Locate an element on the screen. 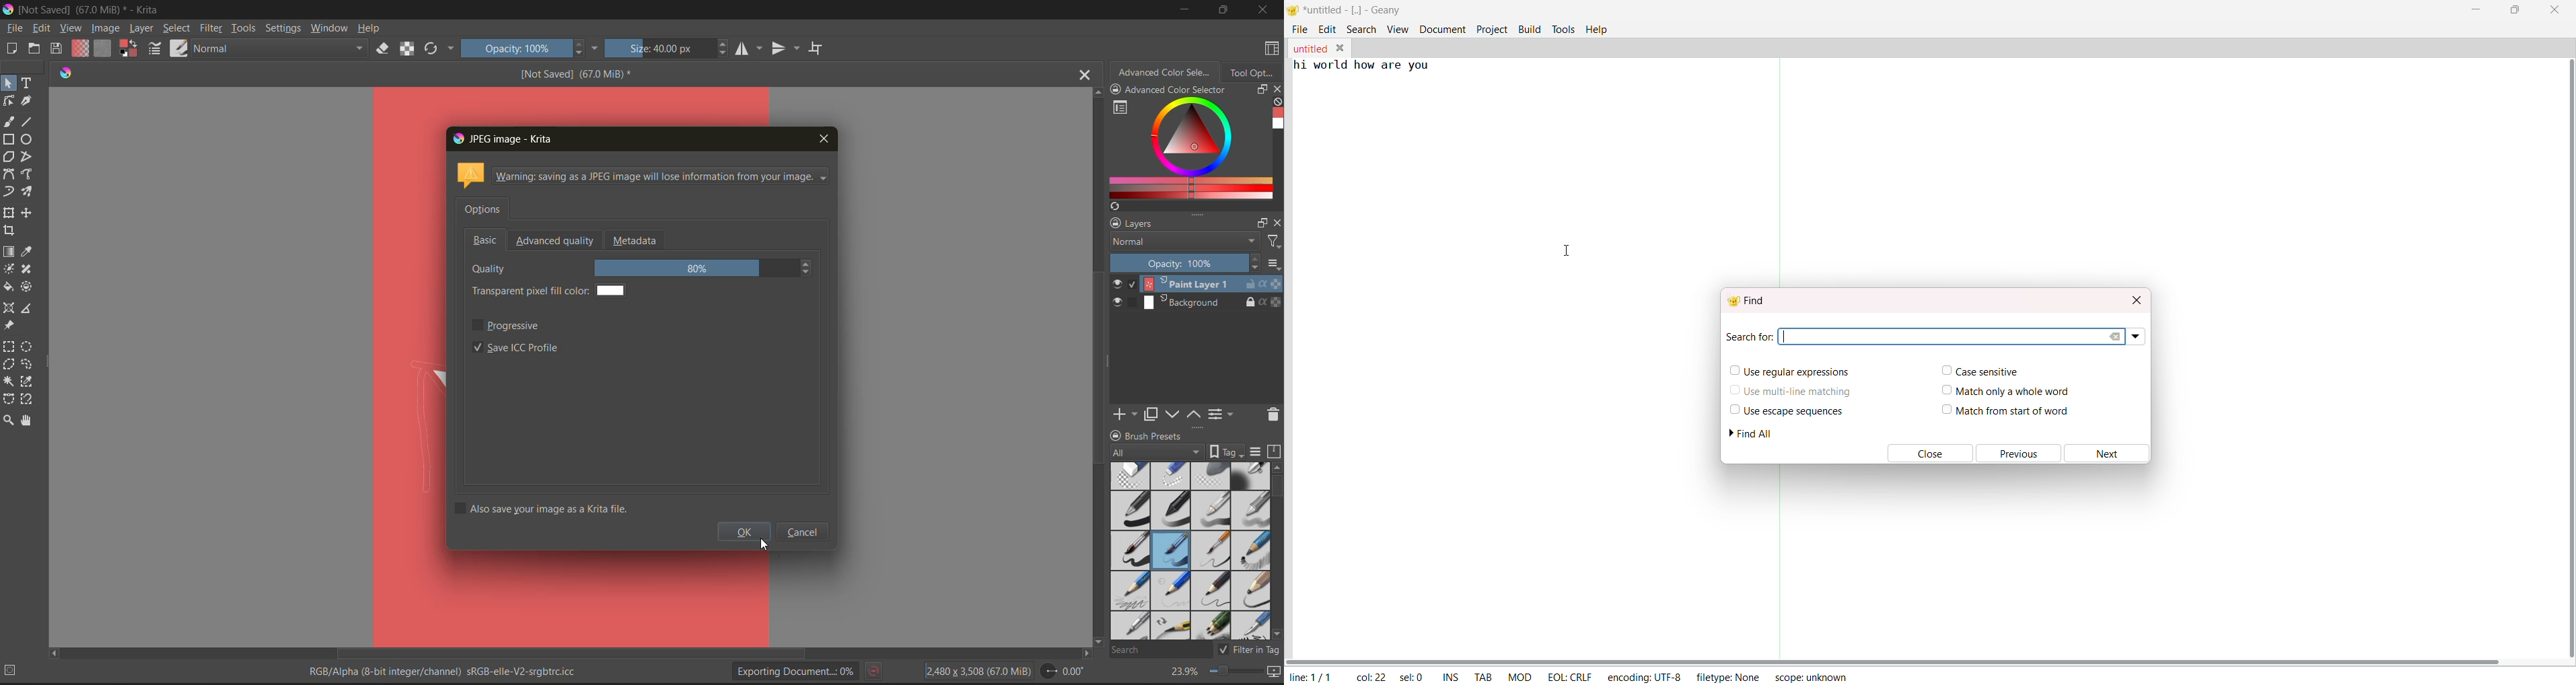  background color selector is located at coordinates (129, 47).